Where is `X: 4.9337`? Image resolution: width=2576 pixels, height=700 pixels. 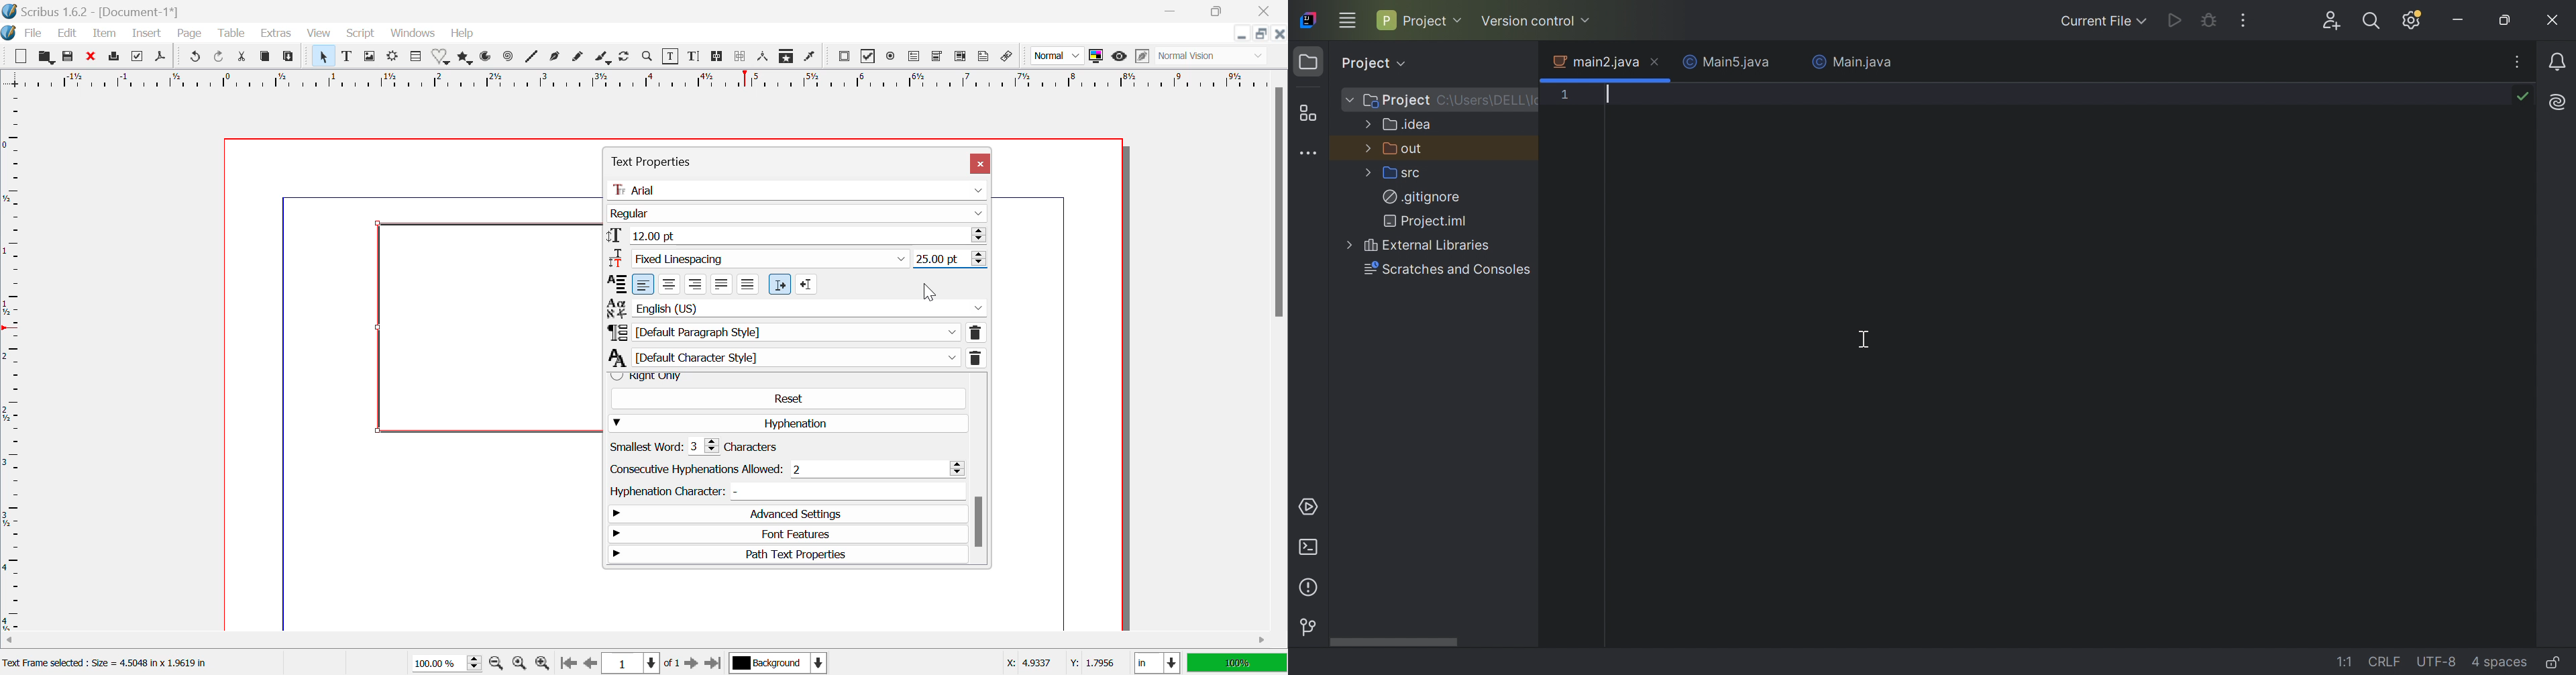
X: 4.9337 is located at coordinates (1028, 660).